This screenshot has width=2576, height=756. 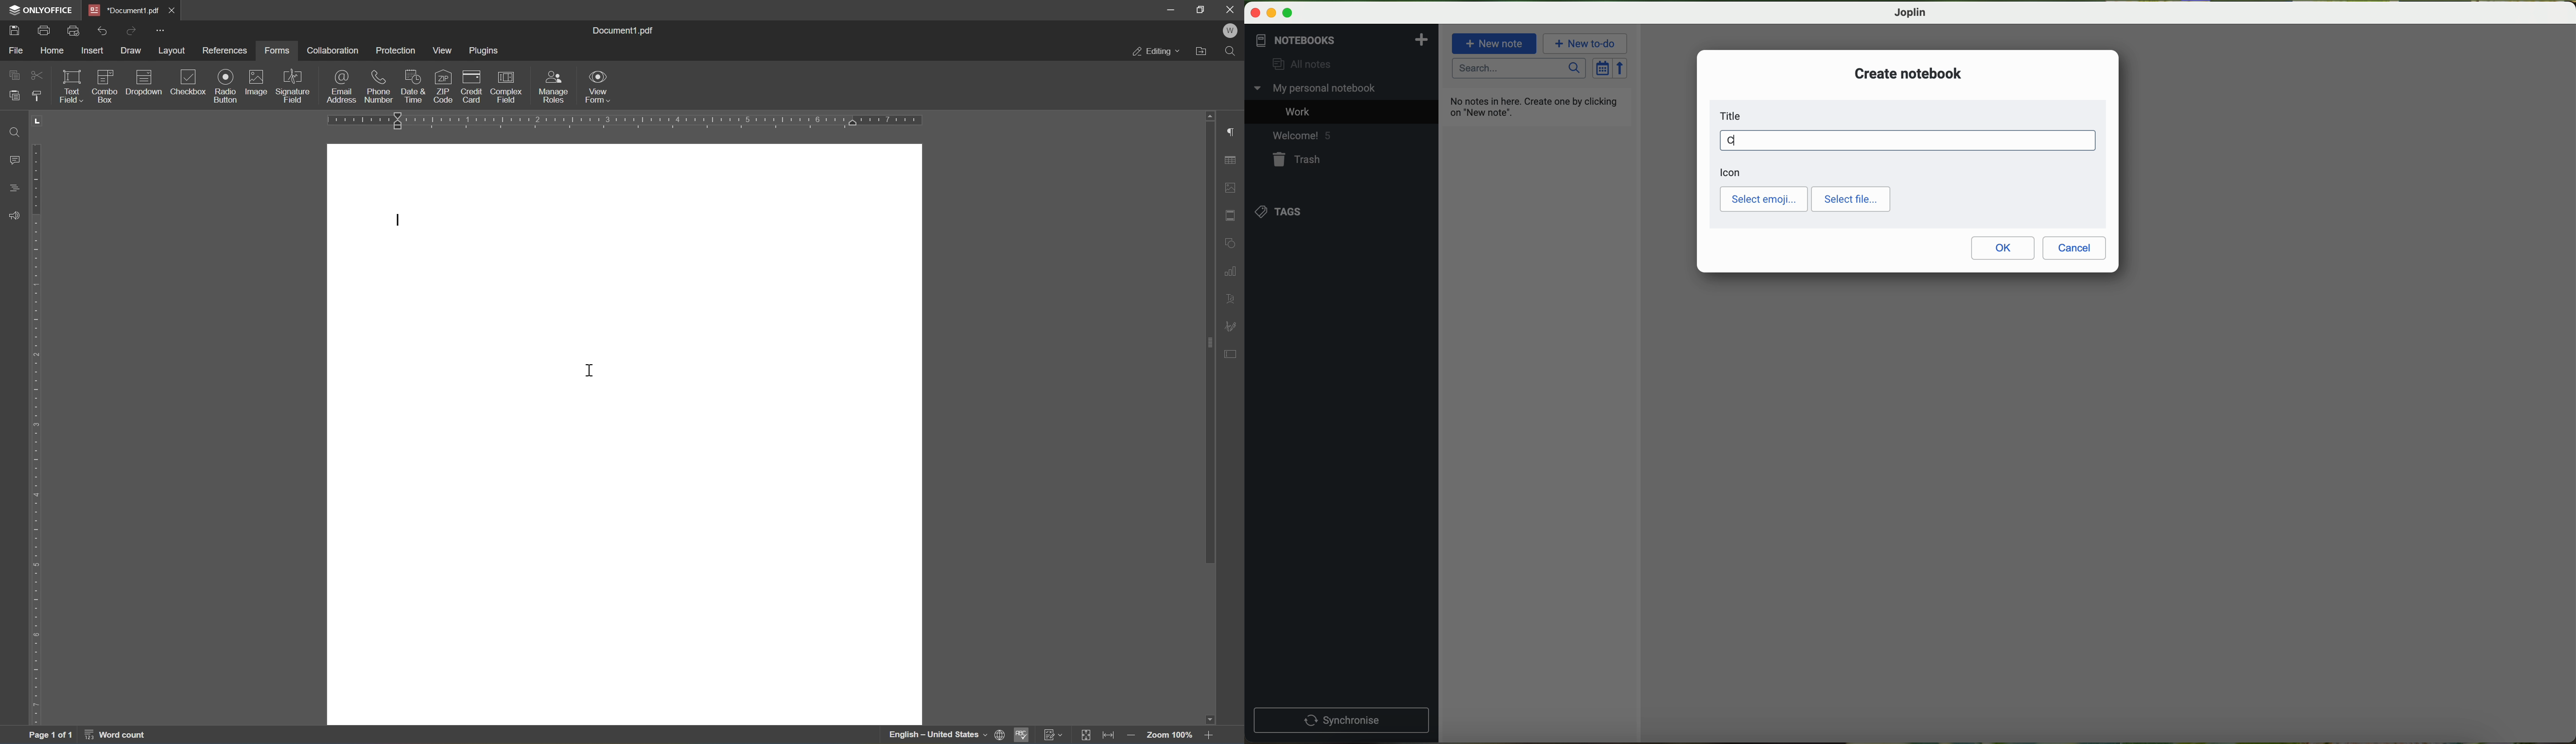 What do you see at coordinates (1256, 13) in the screenshot?
I see `close` at bounding box center [1256, 13].